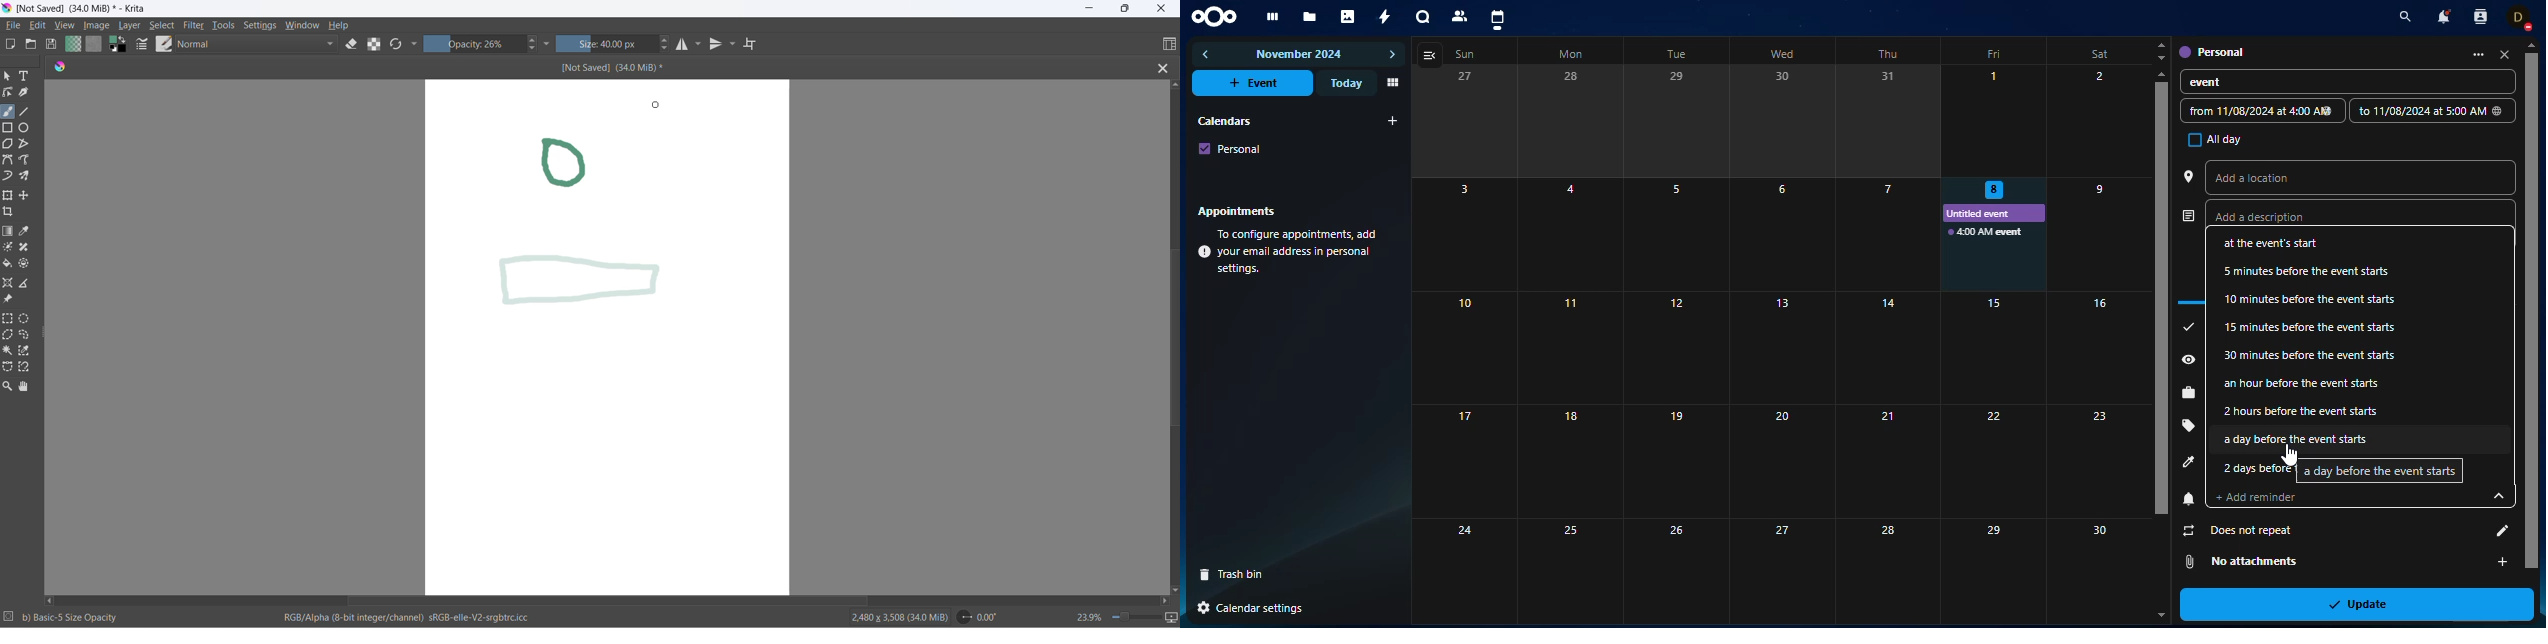  What do you see at coordinates (29, 160) in the screenshot?
I see `freehand path tool` at bounding box center [29, 160].